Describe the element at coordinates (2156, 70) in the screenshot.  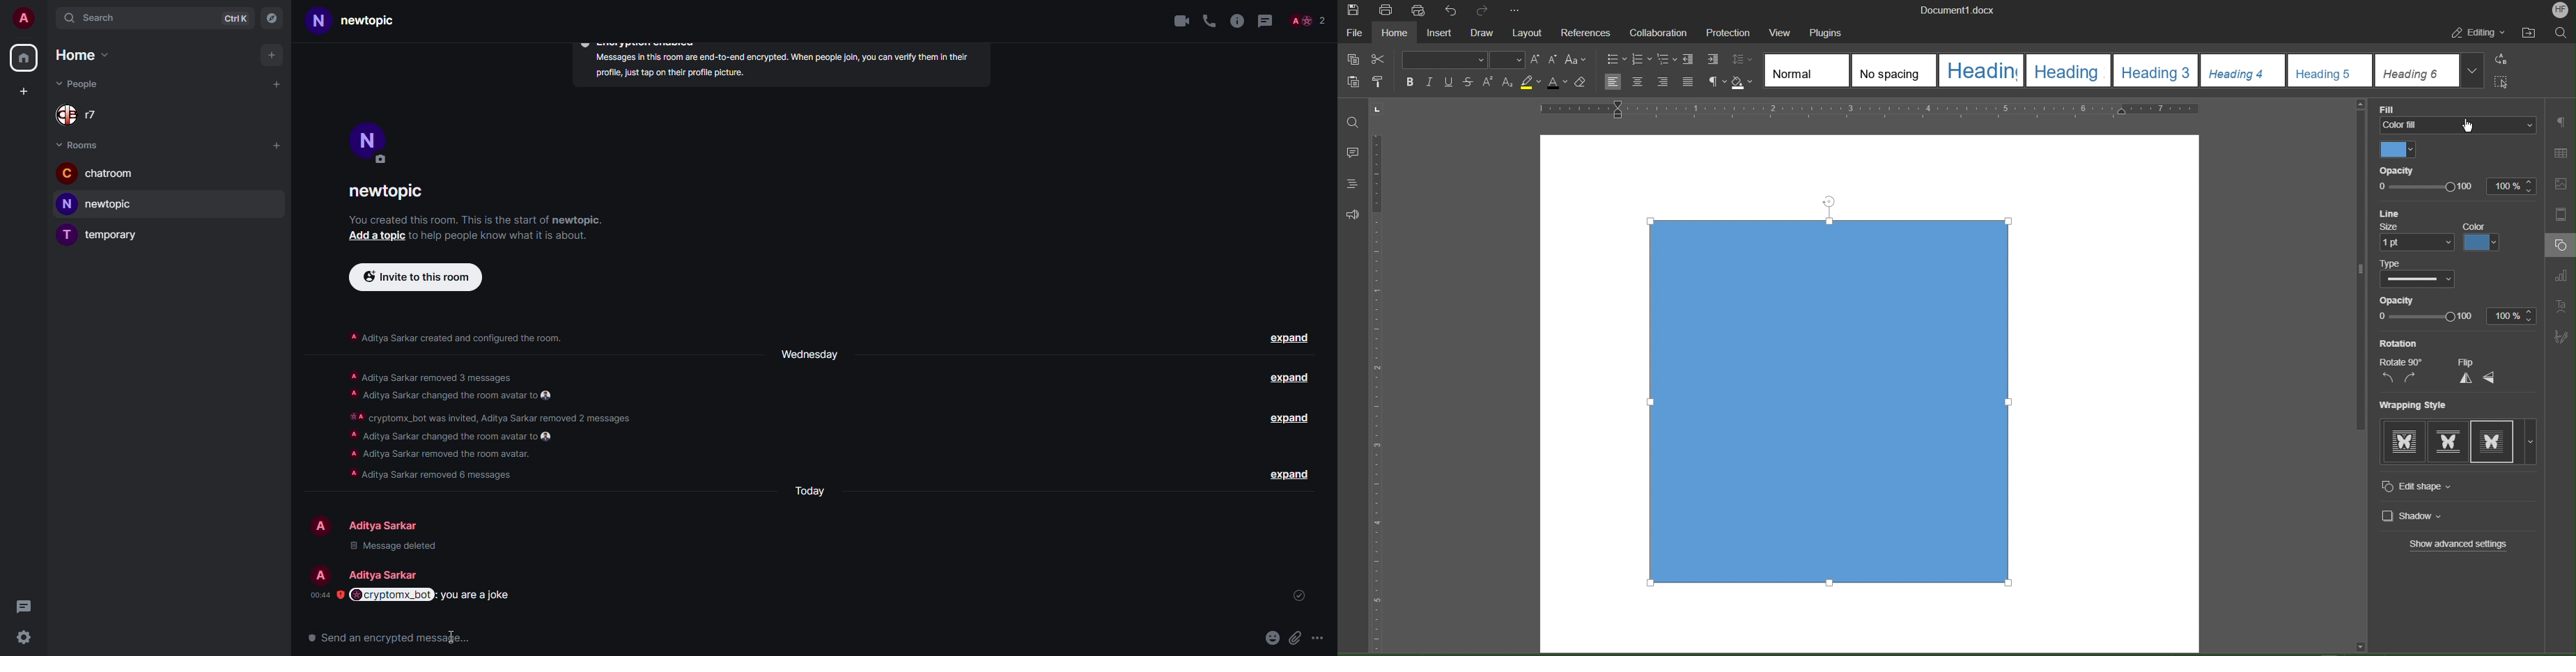
I see `Heading 3` at that location.